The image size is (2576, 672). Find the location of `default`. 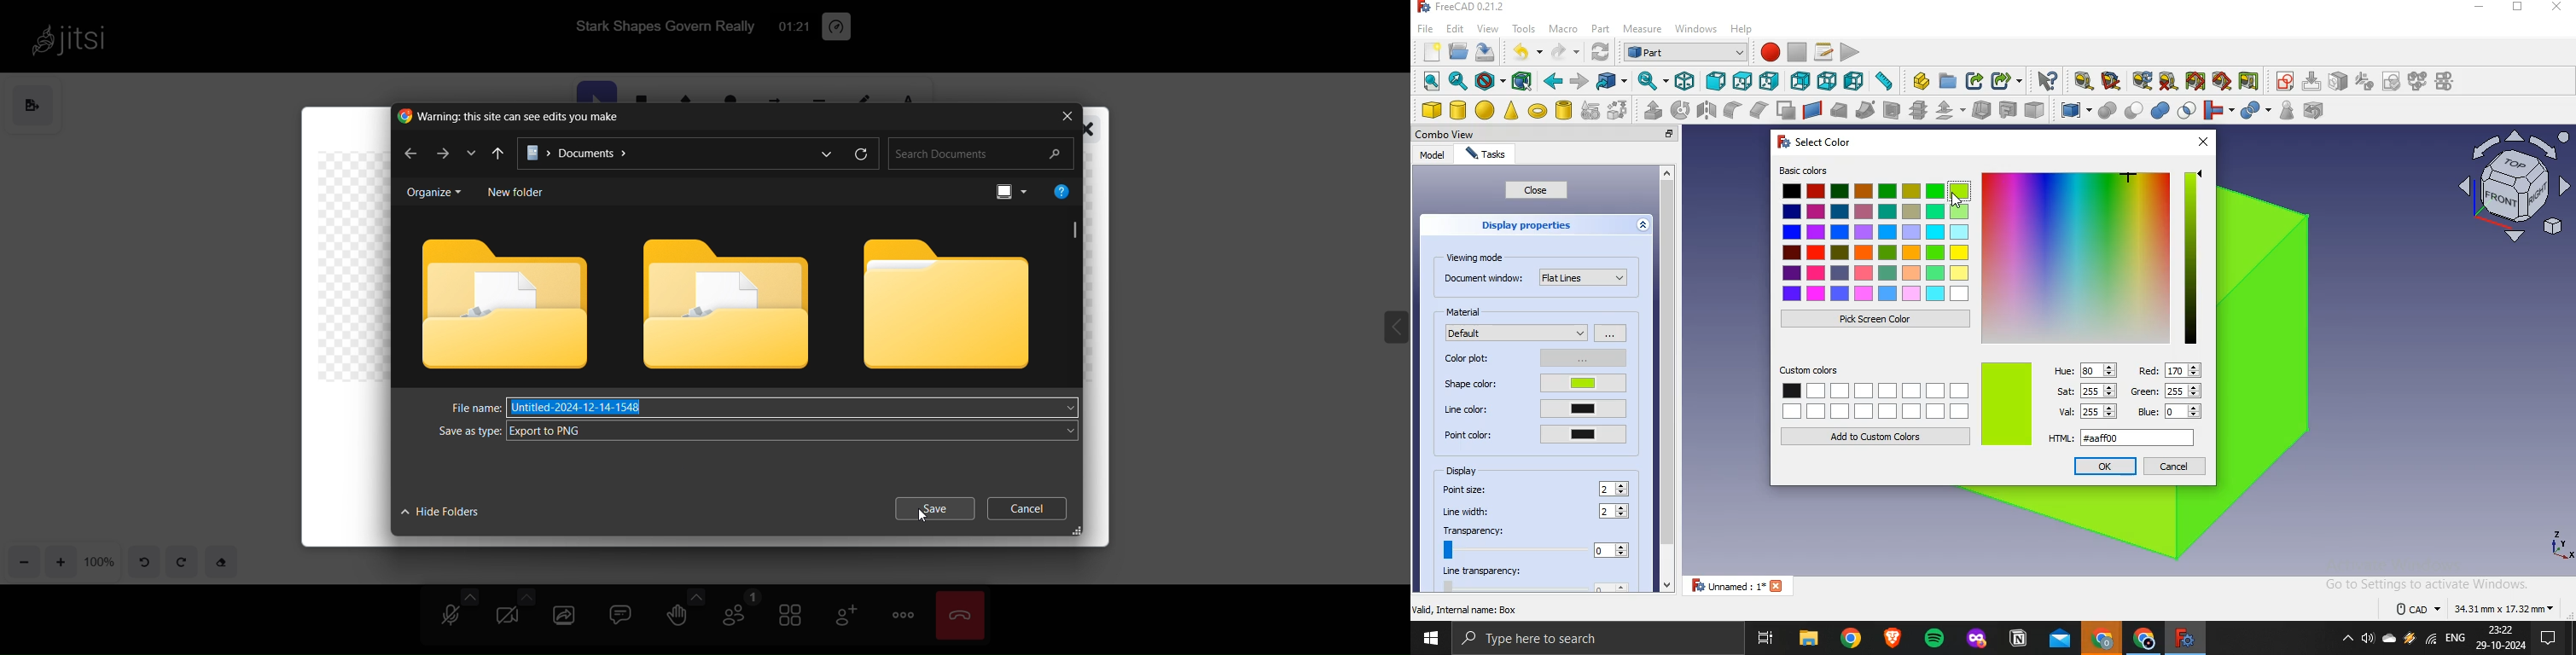

default is located at coordinates (1517, 332).